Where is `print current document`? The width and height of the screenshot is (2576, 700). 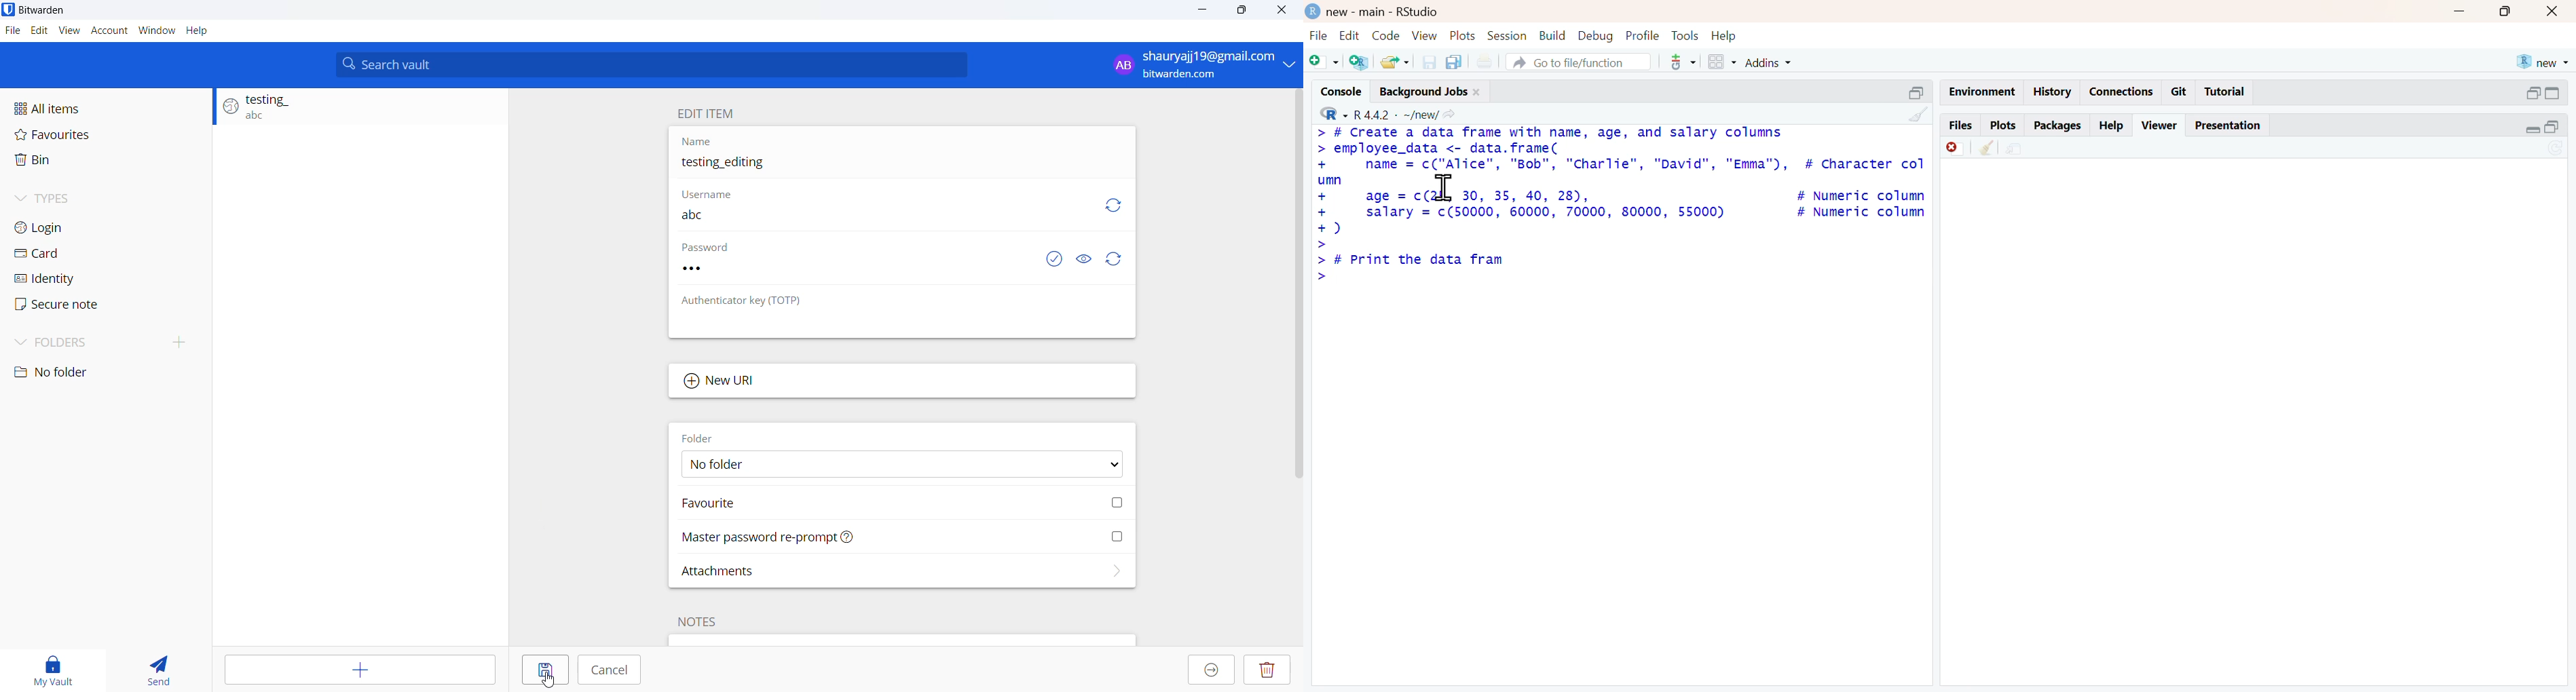 print current document is located at coordinates (1491, 61).